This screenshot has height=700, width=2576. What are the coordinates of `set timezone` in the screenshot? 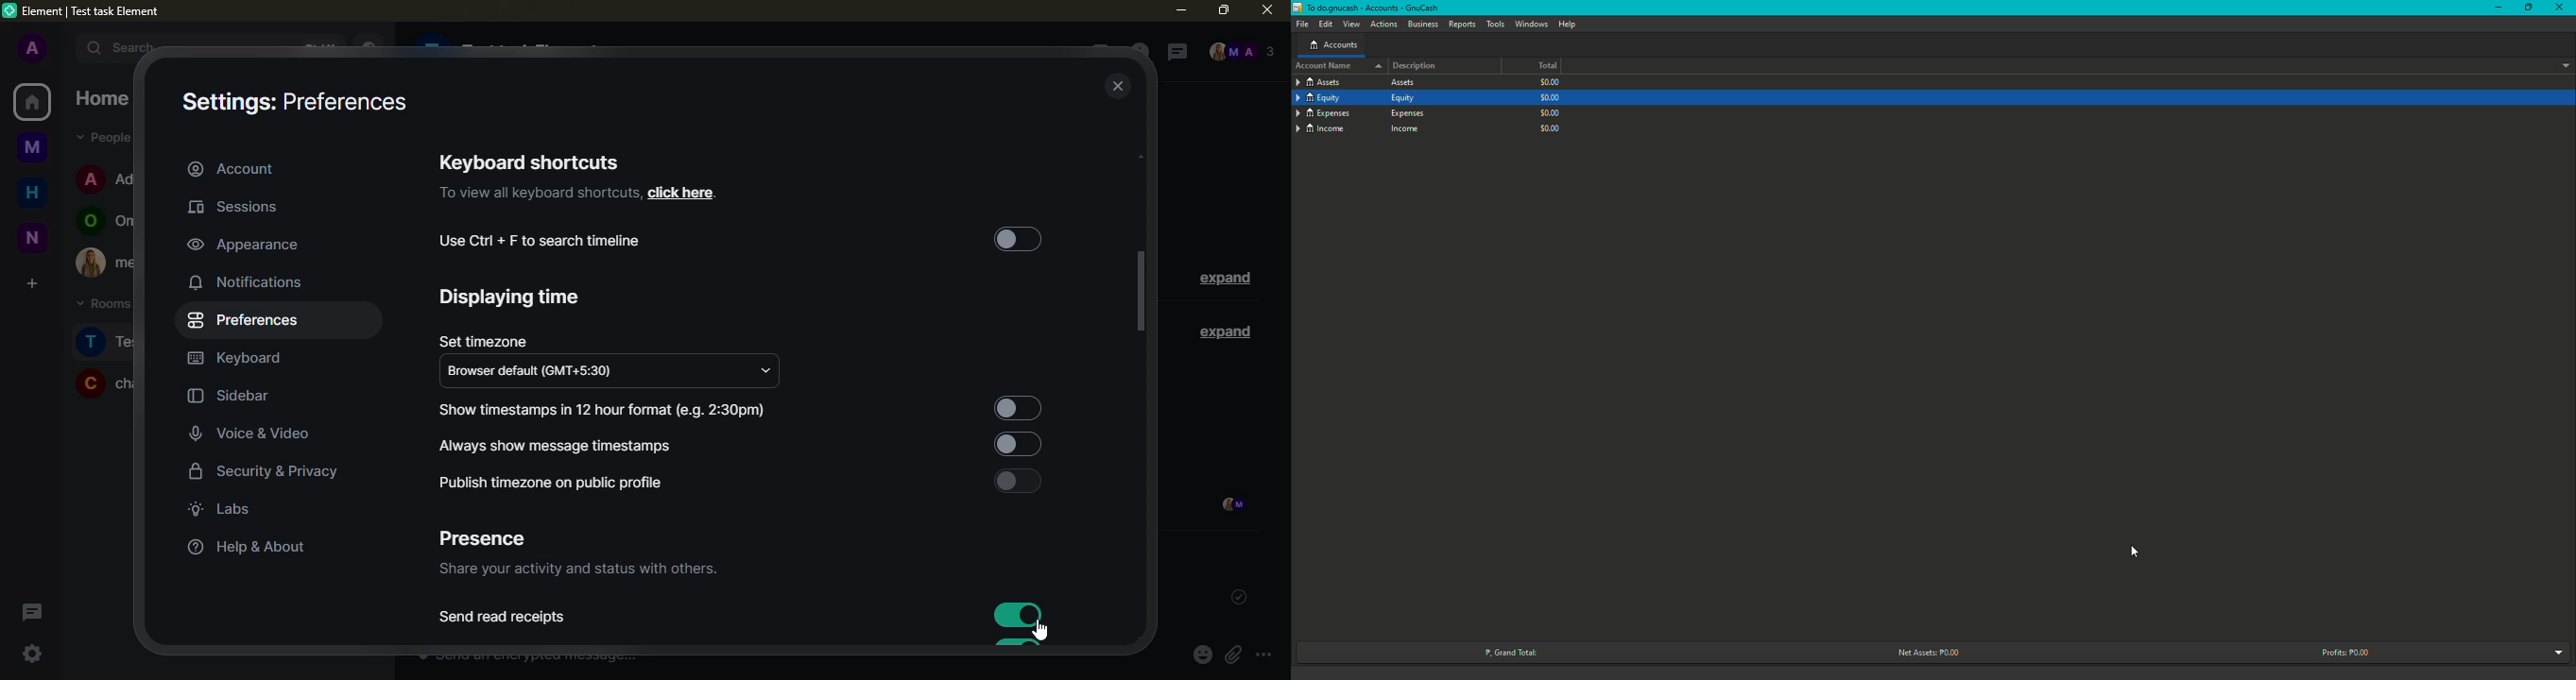 It's located at (482, 341).